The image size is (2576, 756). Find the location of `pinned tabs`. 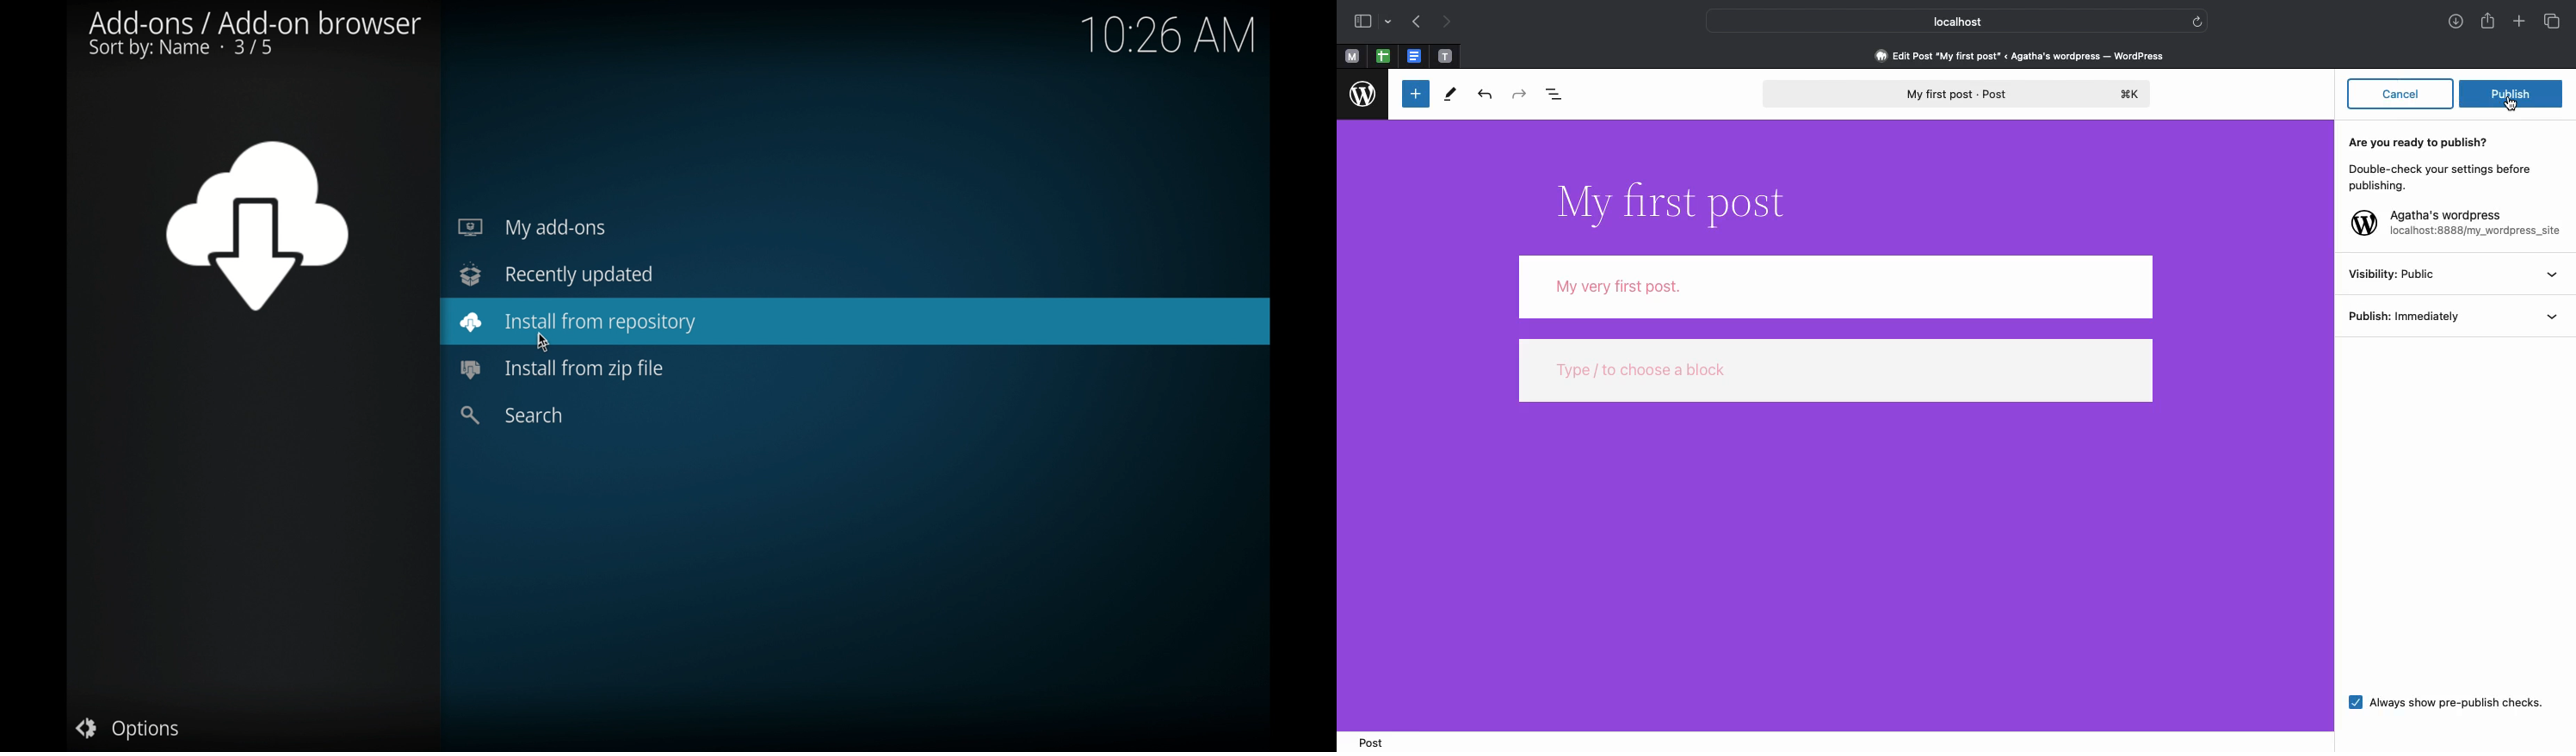

pinned tabs is located at coordinates (1386, 57).